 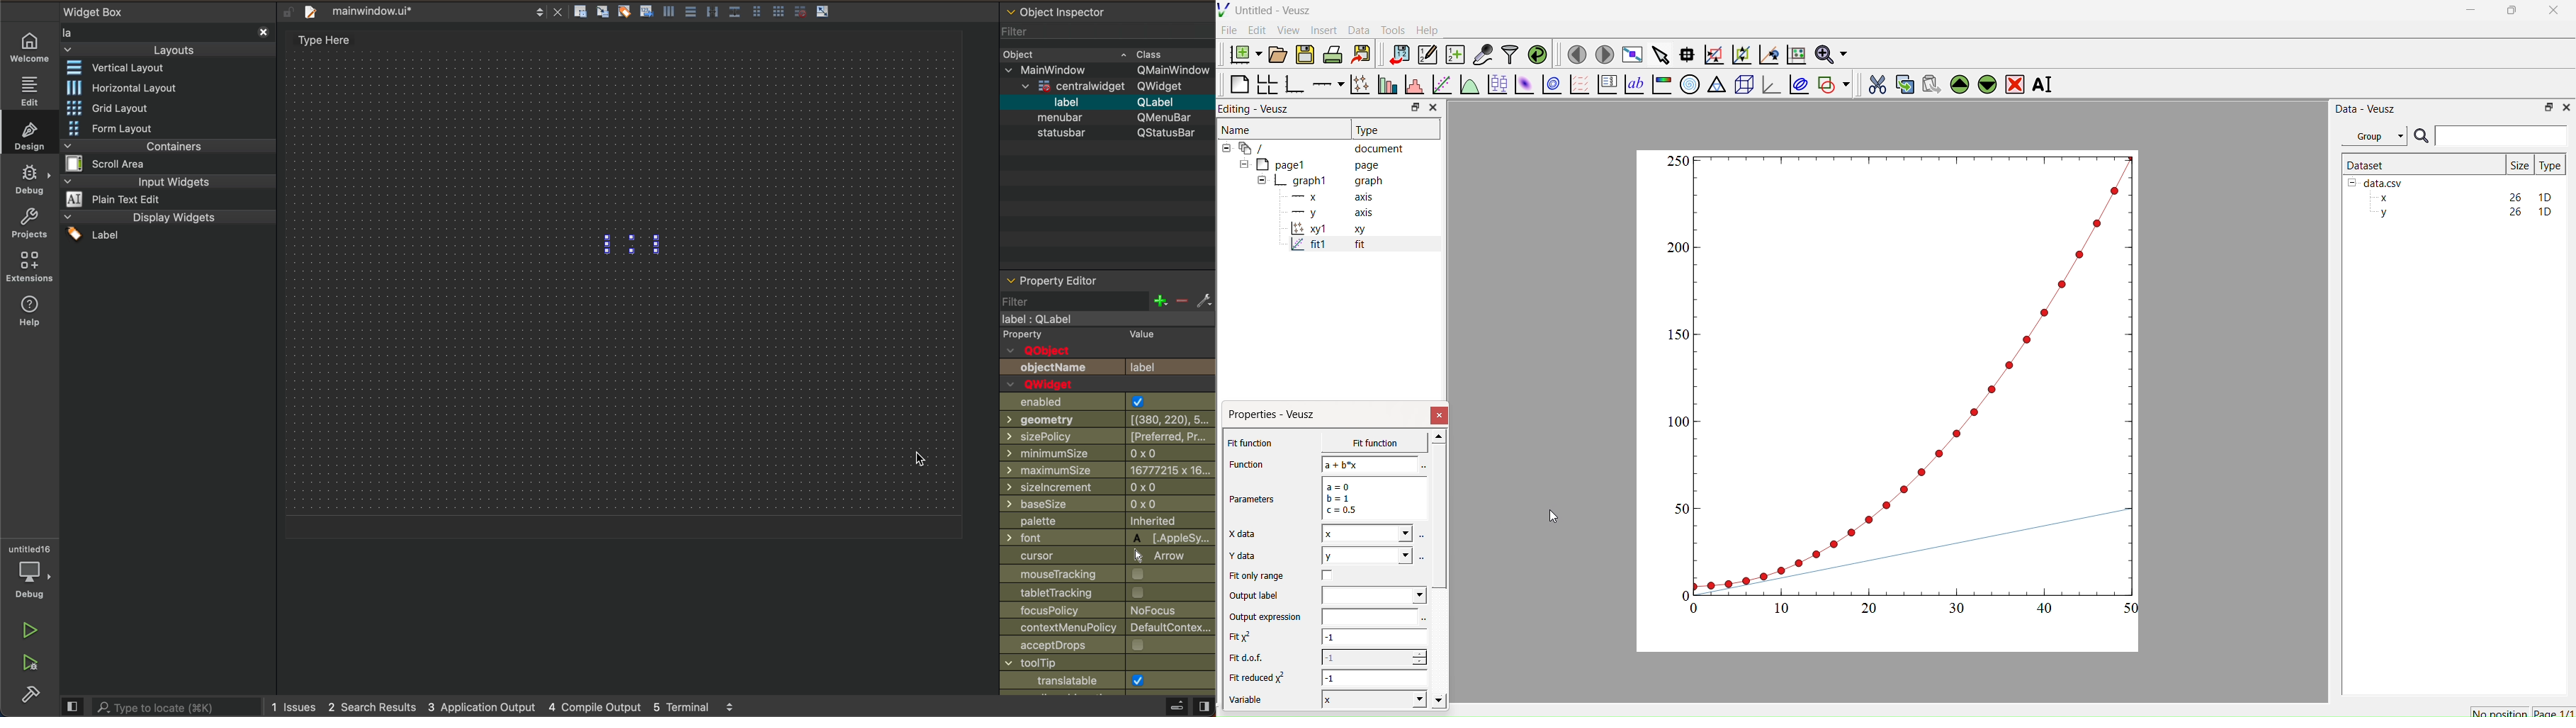 What do you see at coordinates (2550, 165) in the screenshot?
I see `Type` at bounding box center [2550, 165].